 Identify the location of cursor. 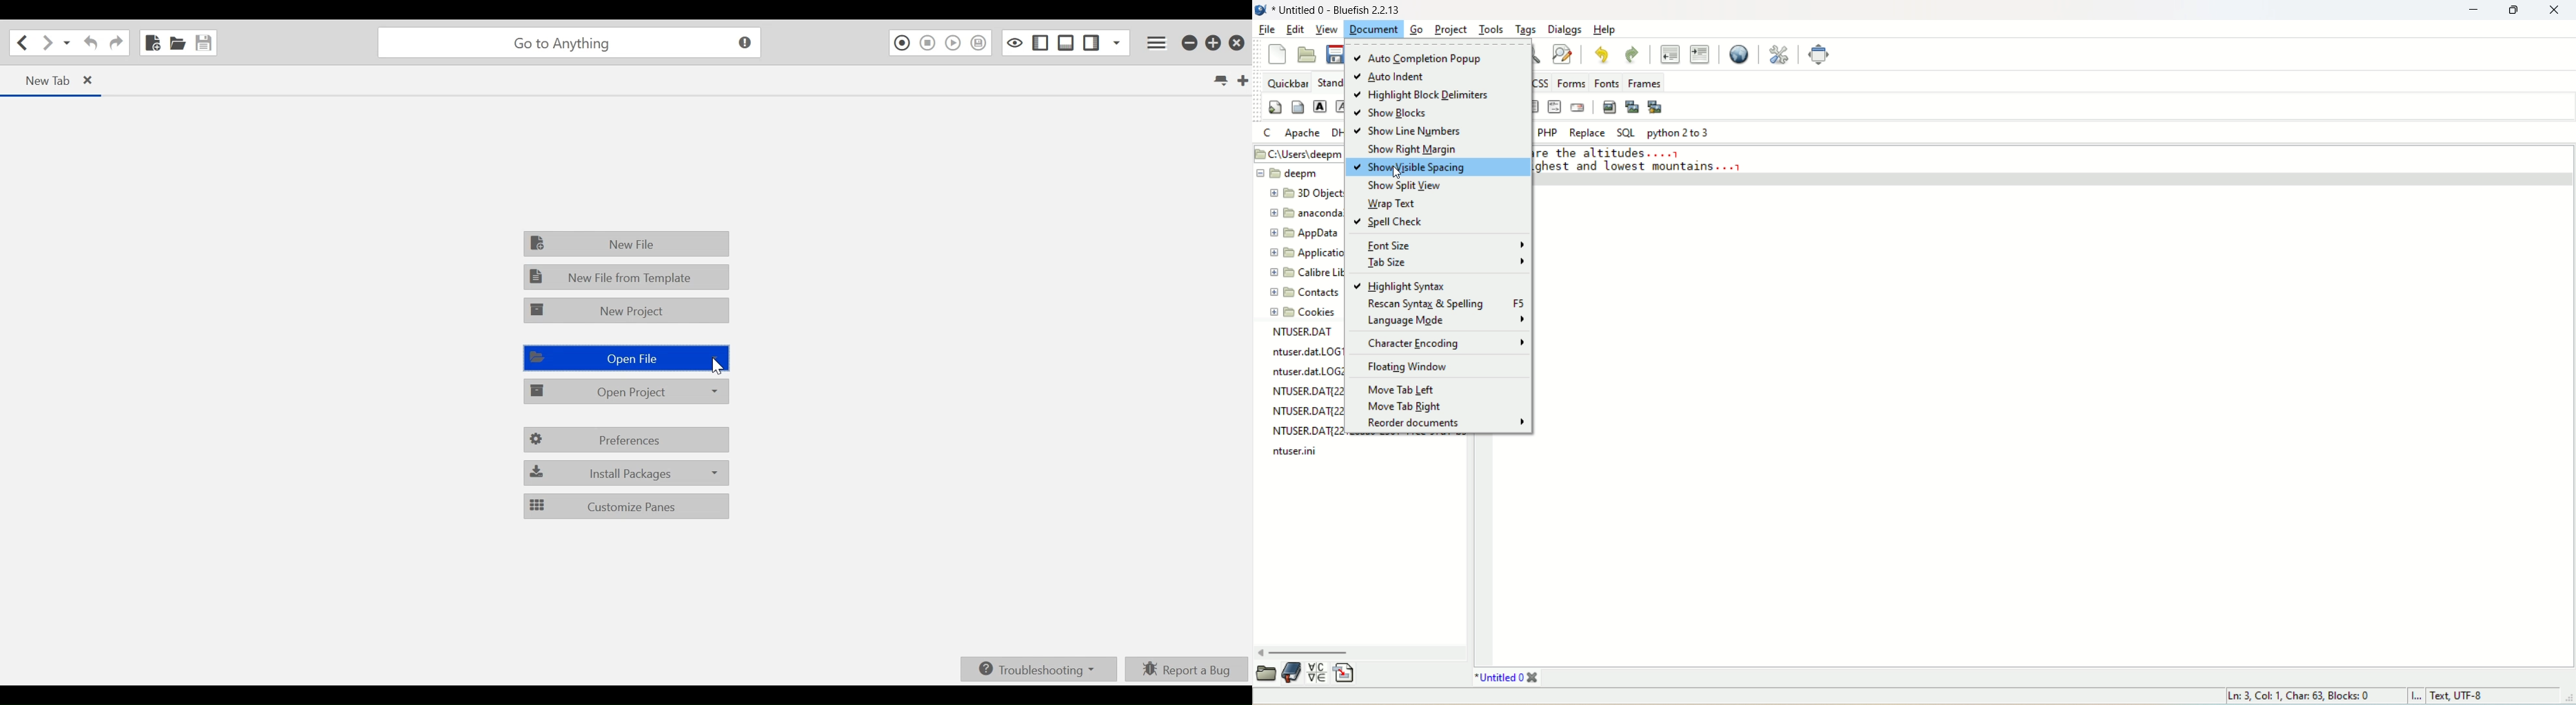
(1409, 181).